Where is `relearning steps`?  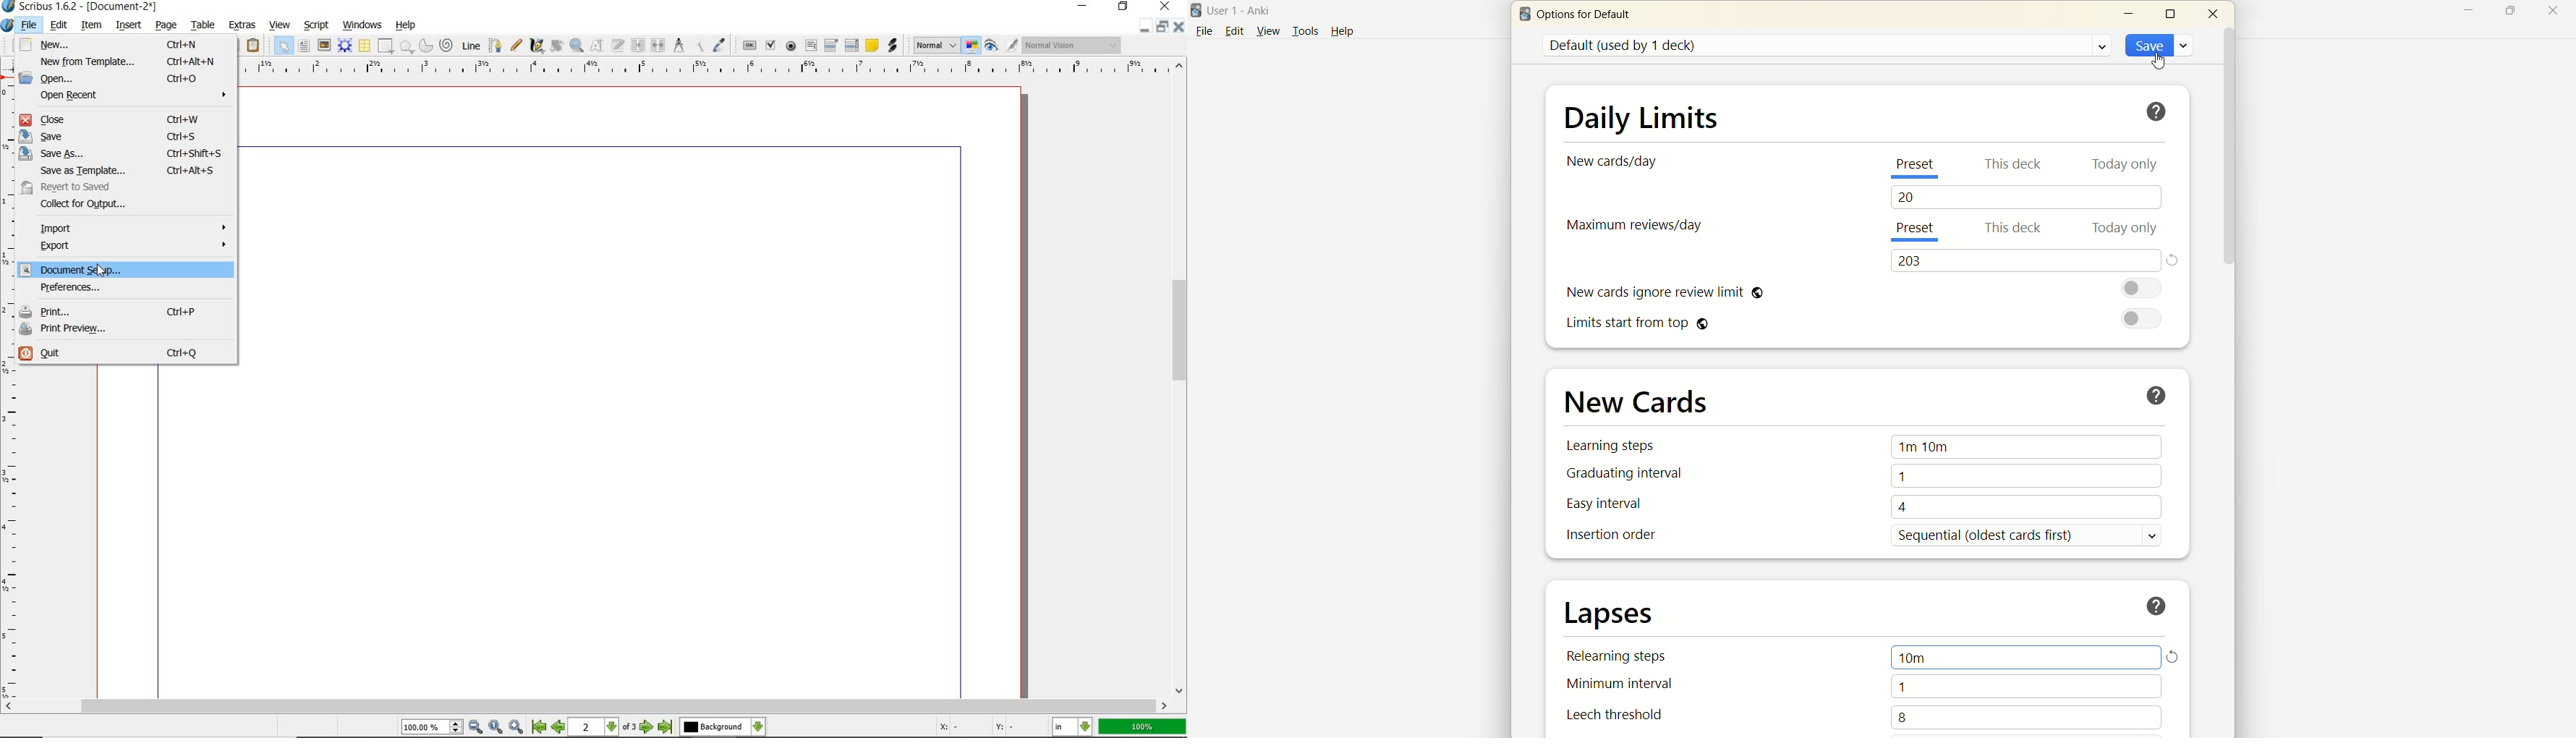 relearning steps is located at coordinates (1622, 660).